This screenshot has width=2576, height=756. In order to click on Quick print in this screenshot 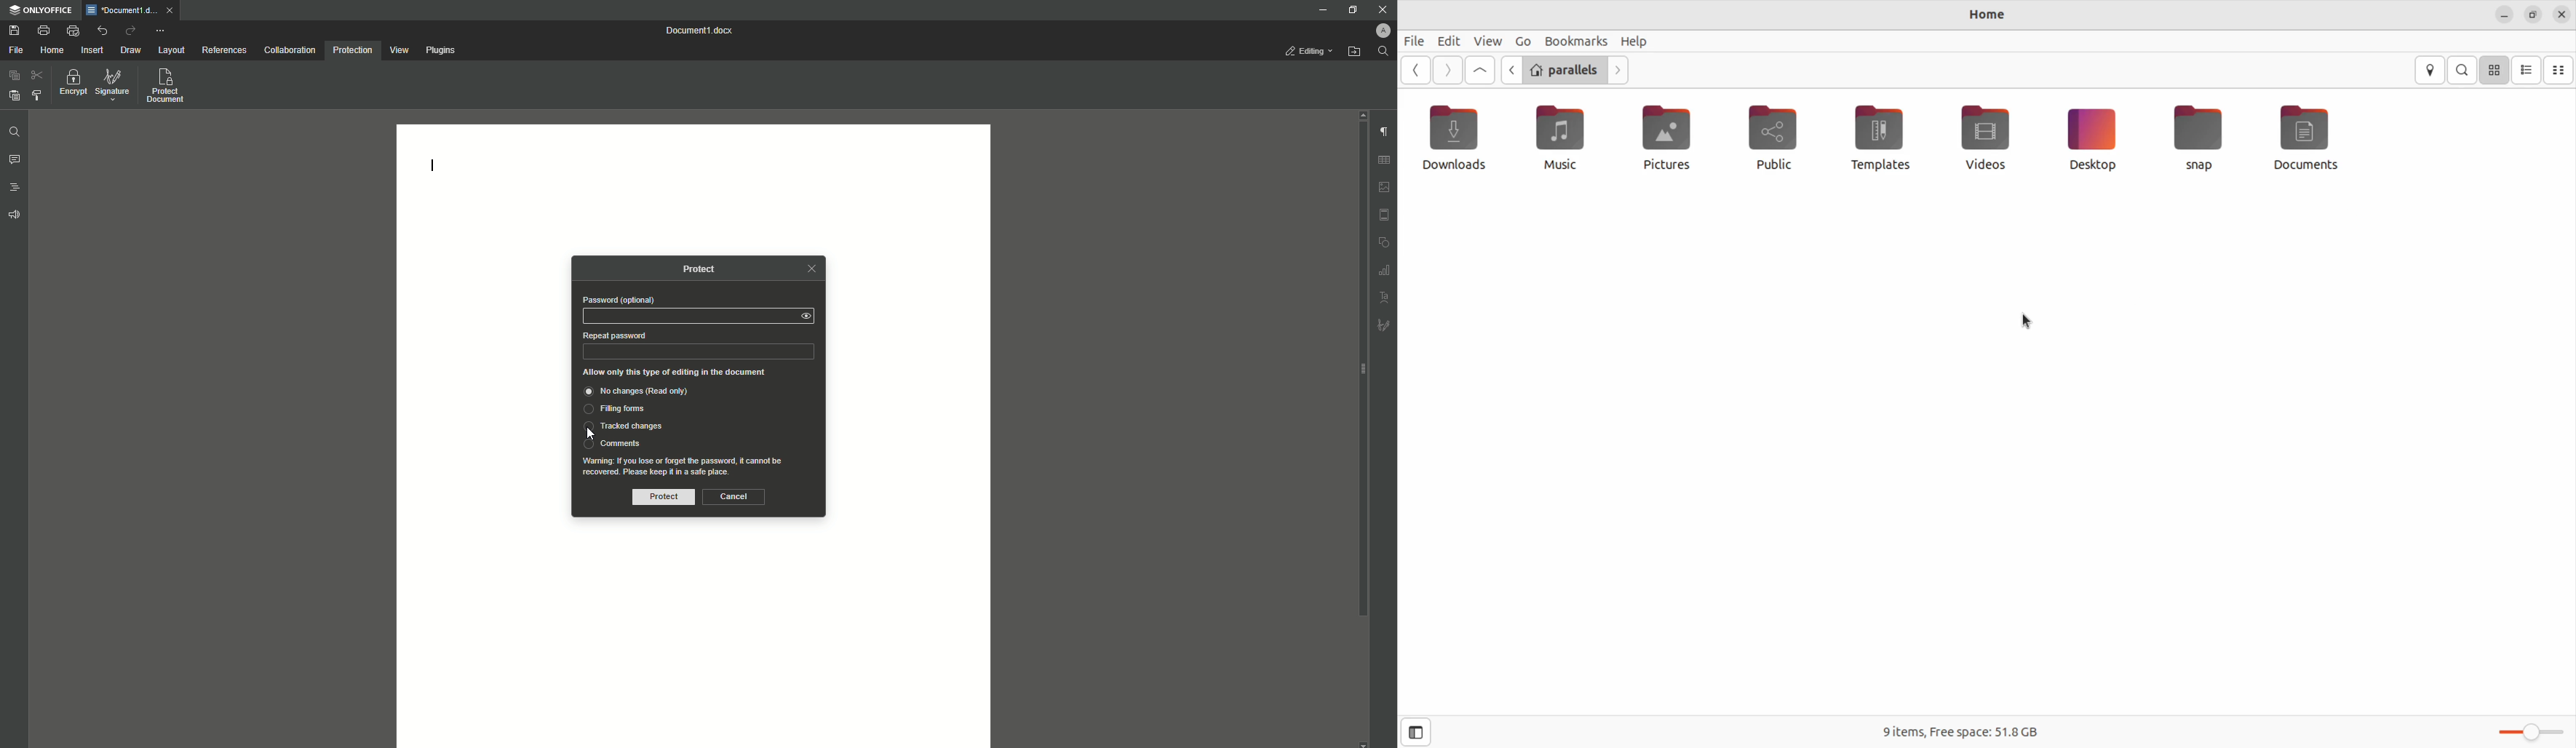, I will do `click(71, 30)`.